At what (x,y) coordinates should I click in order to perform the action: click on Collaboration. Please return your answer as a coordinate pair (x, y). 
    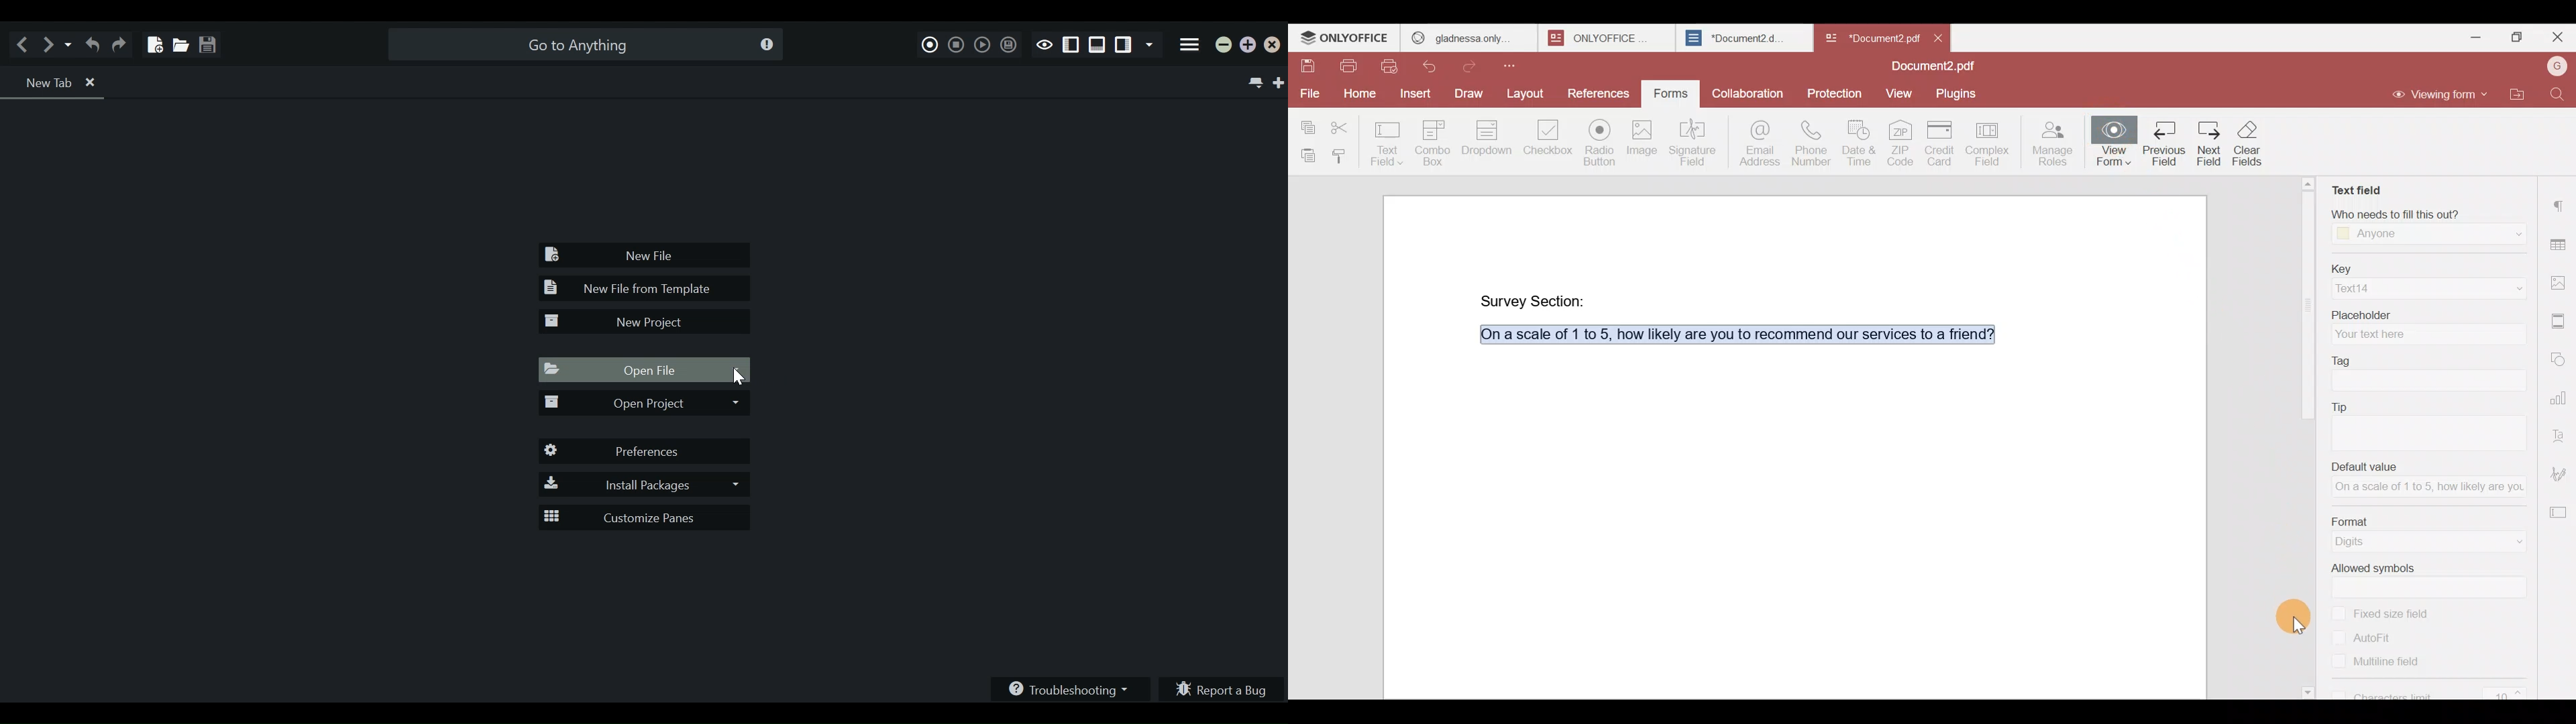
    Looking at the image, I should click on (1750, 96).